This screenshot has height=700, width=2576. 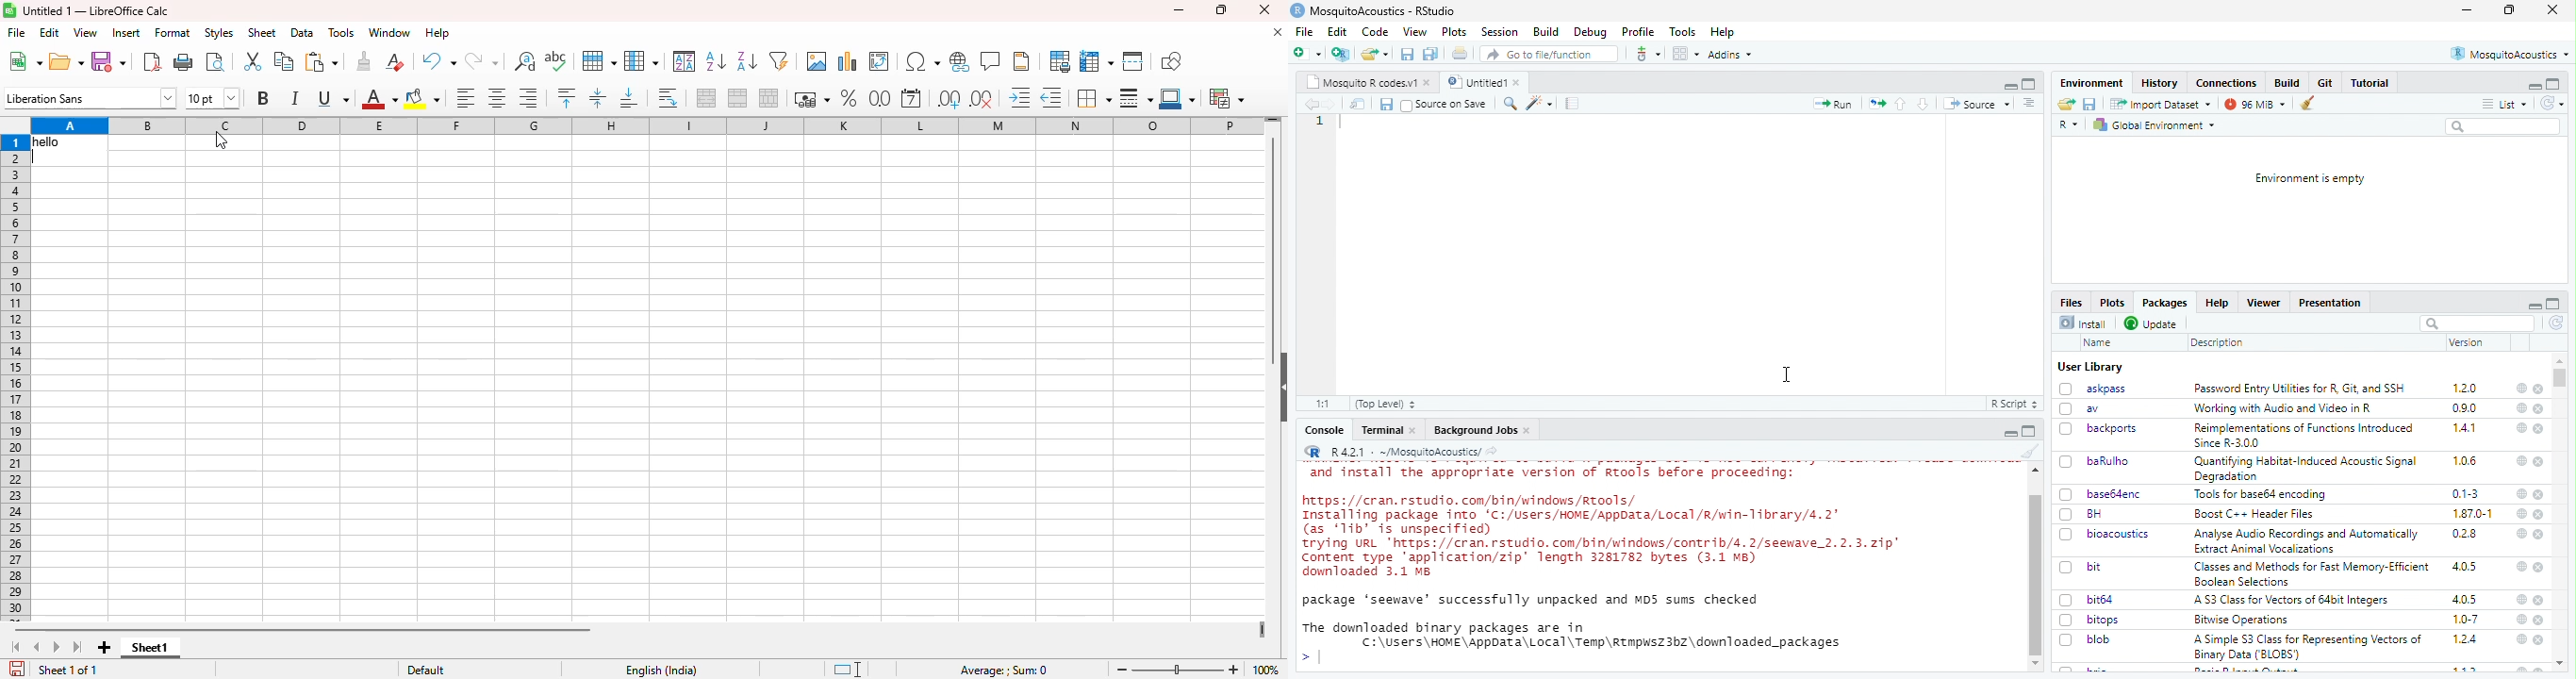 I want to click on 405, so click(x=2466, y=567).